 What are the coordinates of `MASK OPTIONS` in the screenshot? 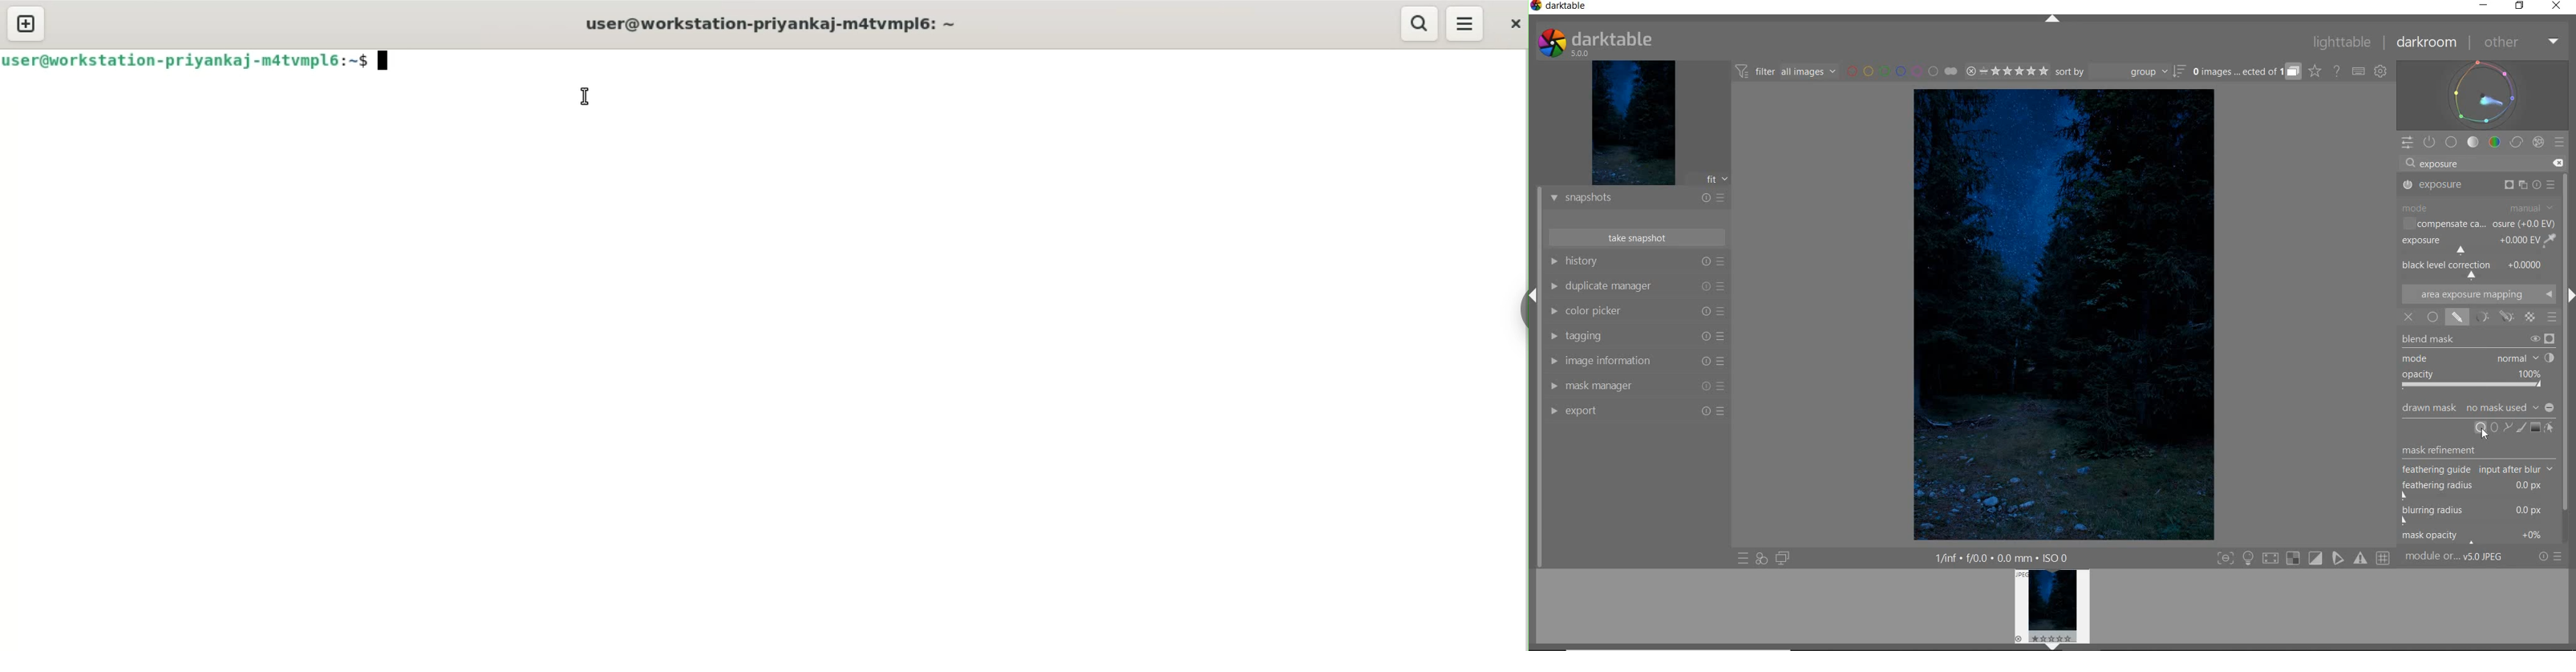 It's located at (2493, 317).